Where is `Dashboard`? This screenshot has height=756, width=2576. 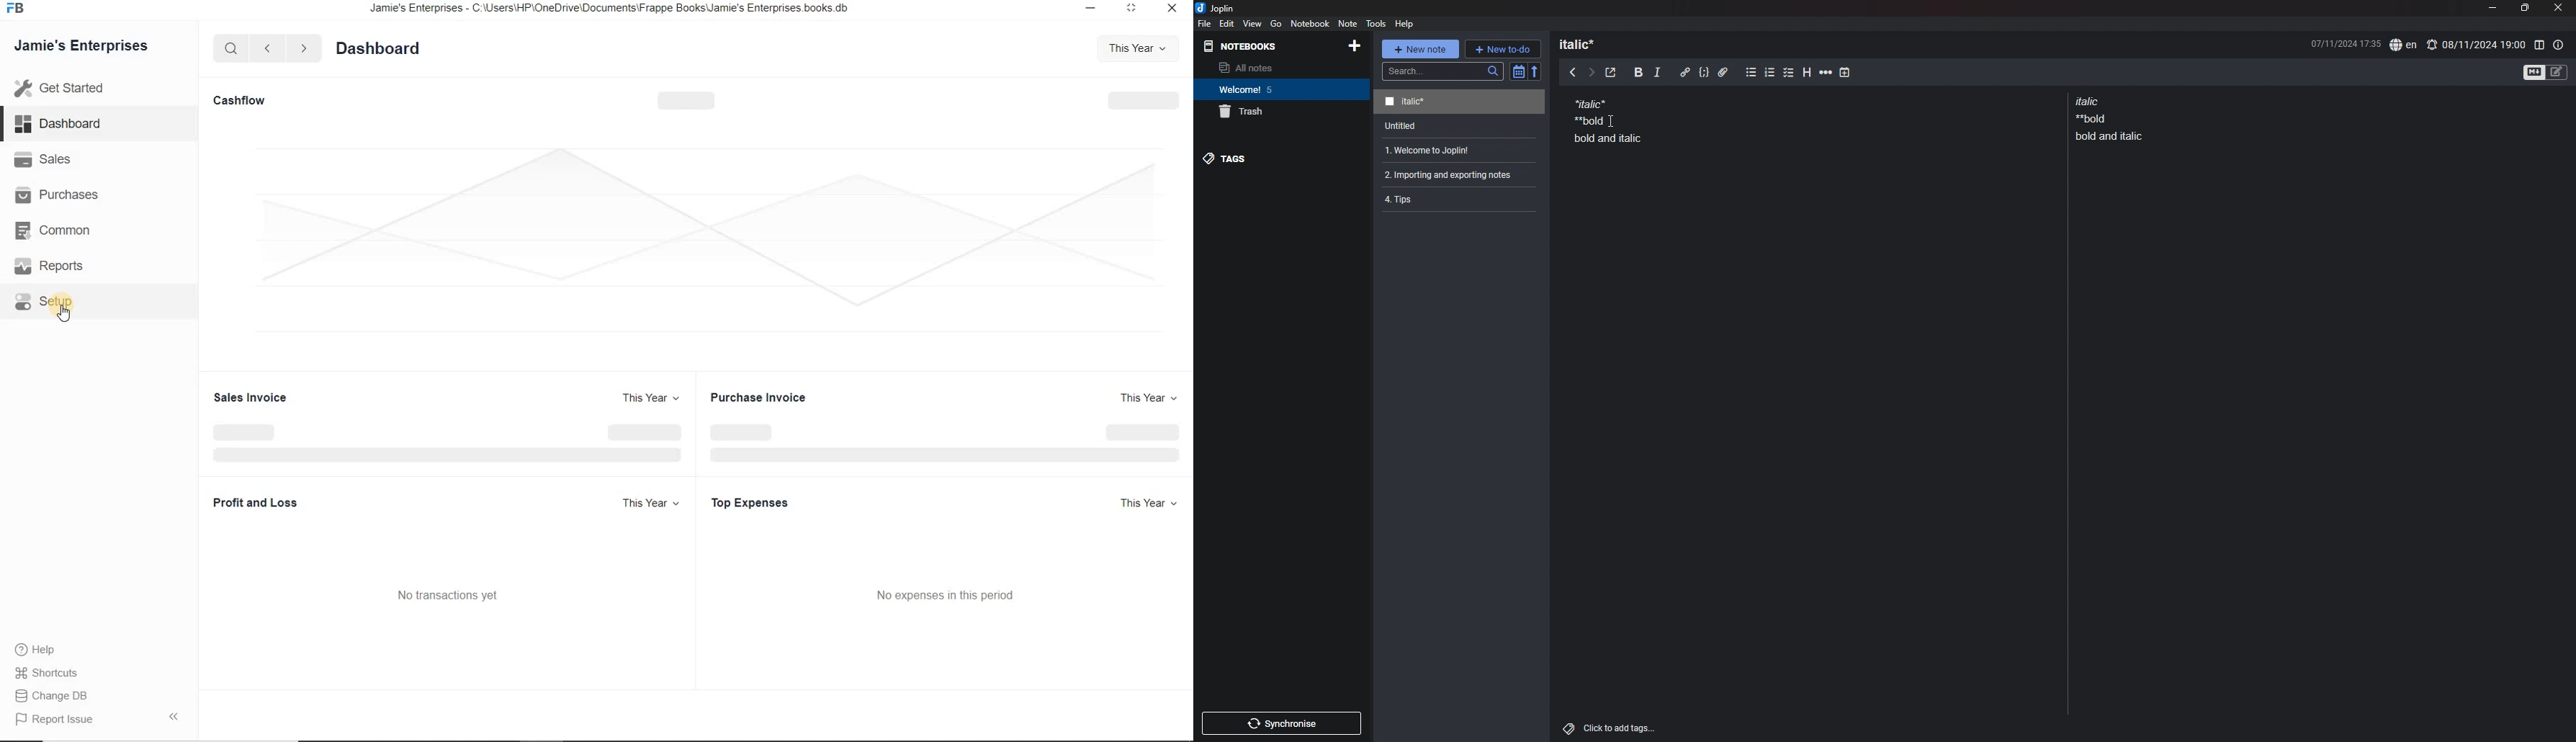 Dashboard is located at coordinates (73, 125).